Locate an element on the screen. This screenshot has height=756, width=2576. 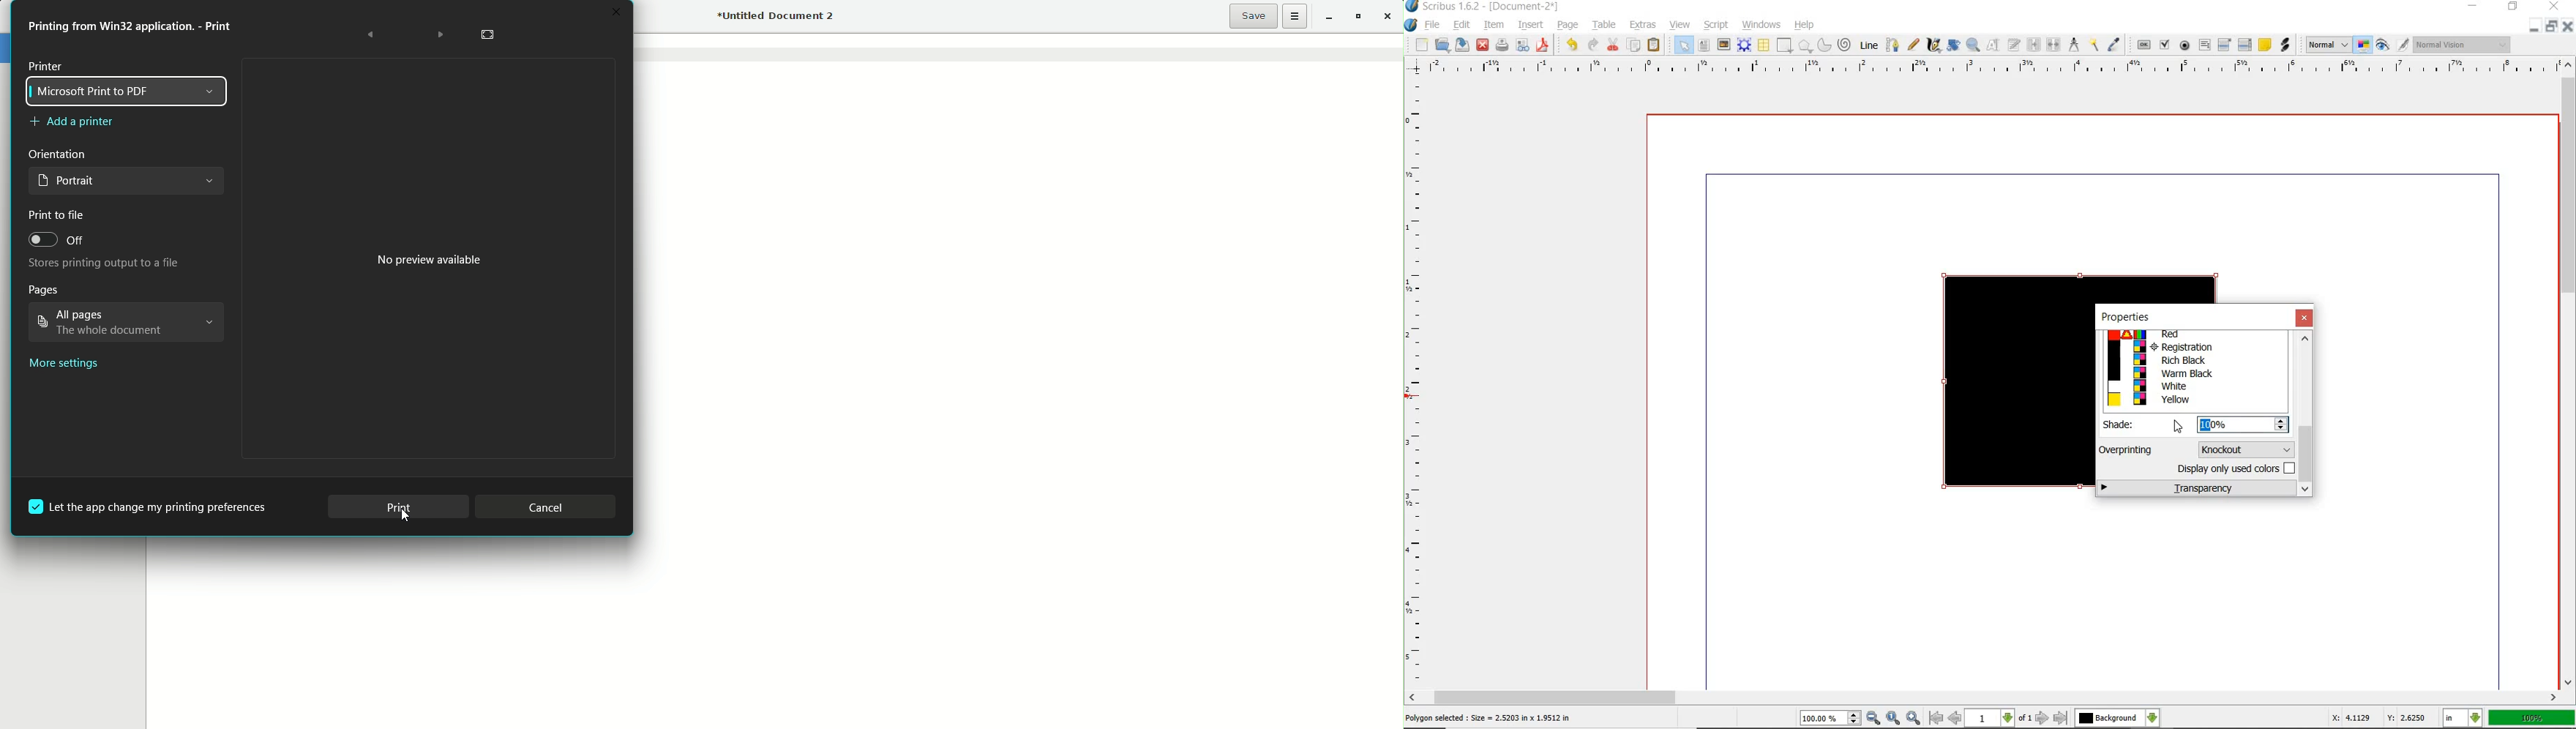
select item is located at coordinates (1680, 45).